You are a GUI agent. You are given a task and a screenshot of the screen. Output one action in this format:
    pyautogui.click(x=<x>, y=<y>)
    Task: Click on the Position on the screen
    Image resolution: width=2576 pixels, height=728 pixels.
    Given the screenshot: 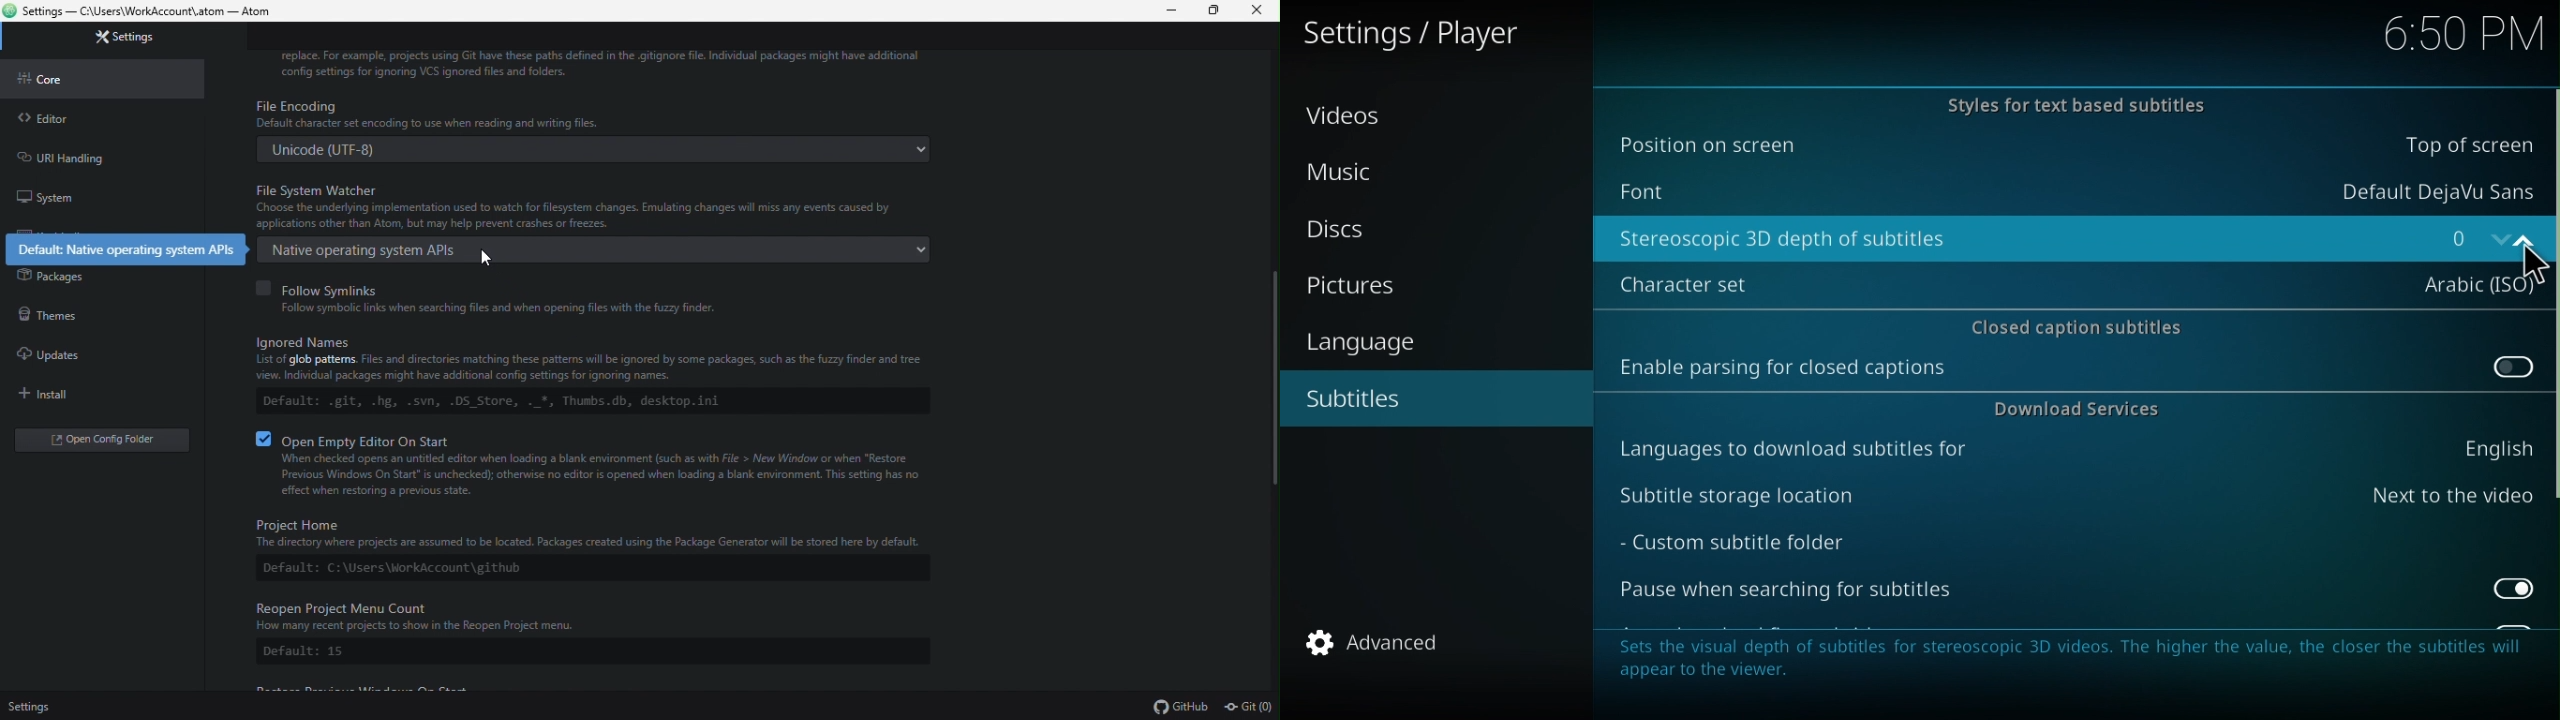 What is the action you would take?
    pyautogui.click(x=2067, y=146)
    